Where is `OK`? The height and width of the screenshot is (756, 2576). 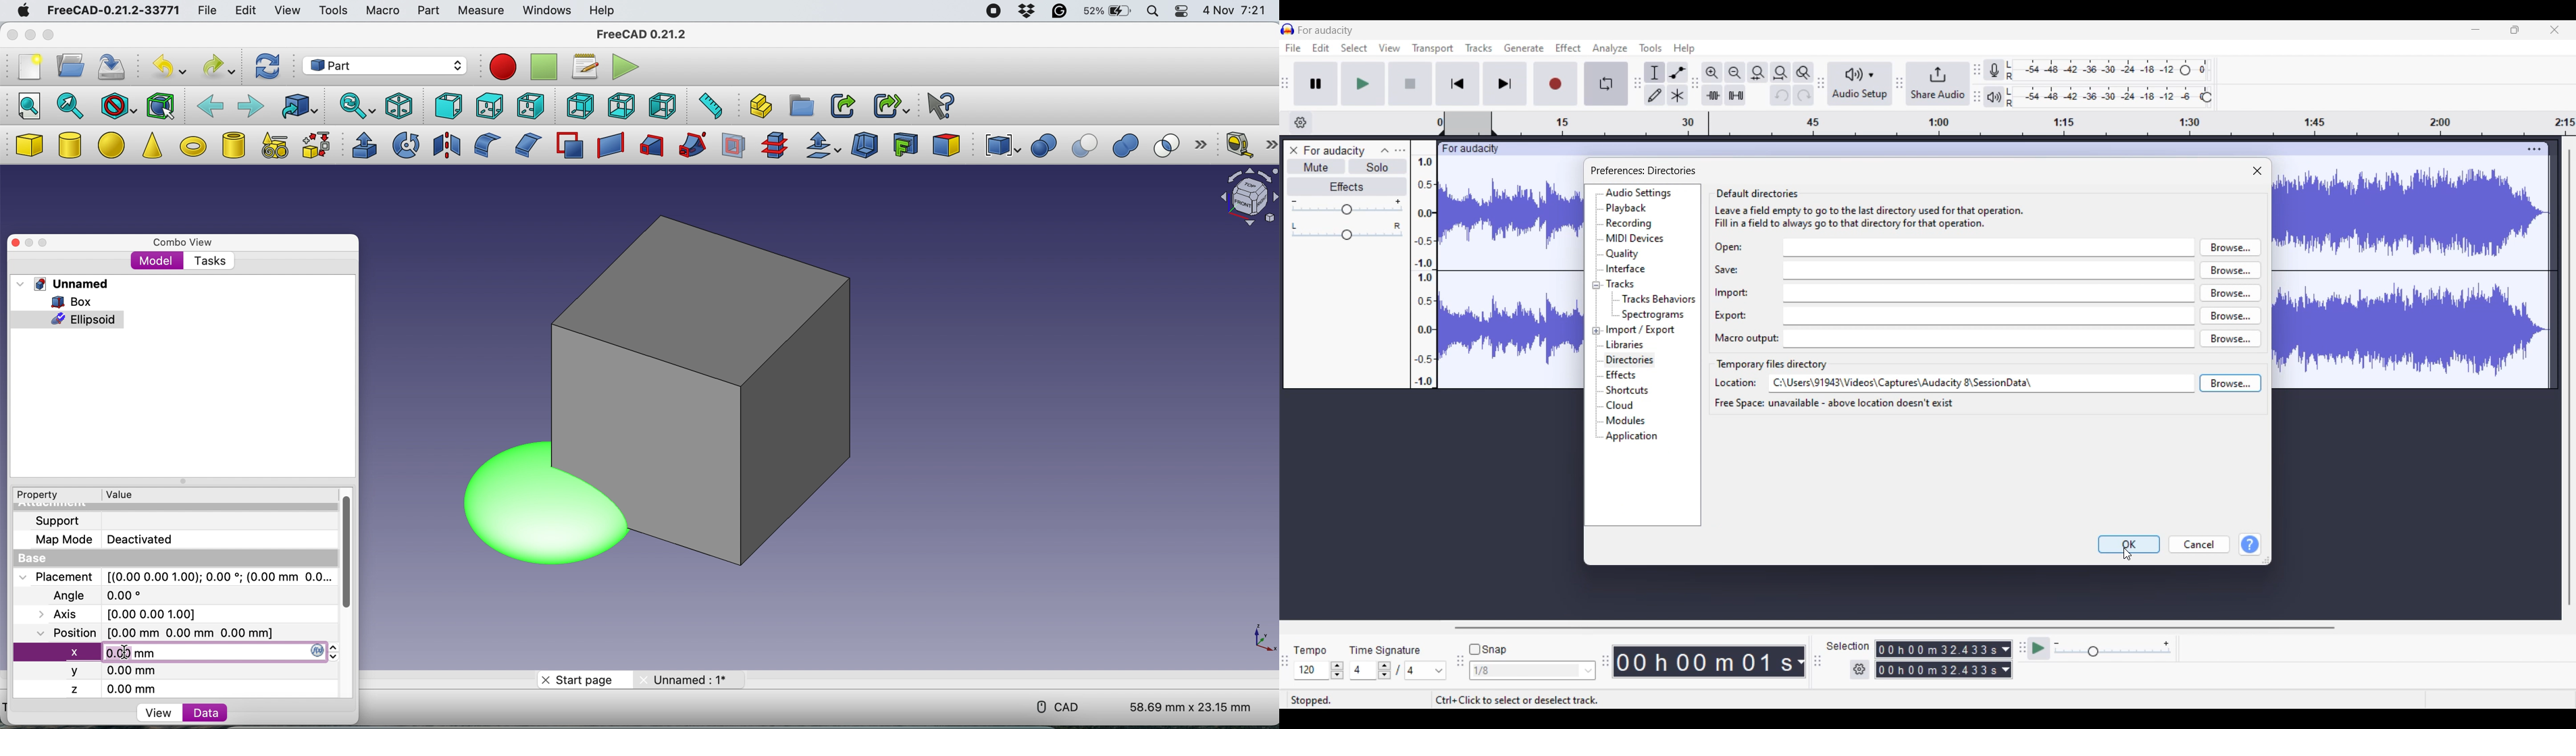 OK is located at coordinates (2130, 544).